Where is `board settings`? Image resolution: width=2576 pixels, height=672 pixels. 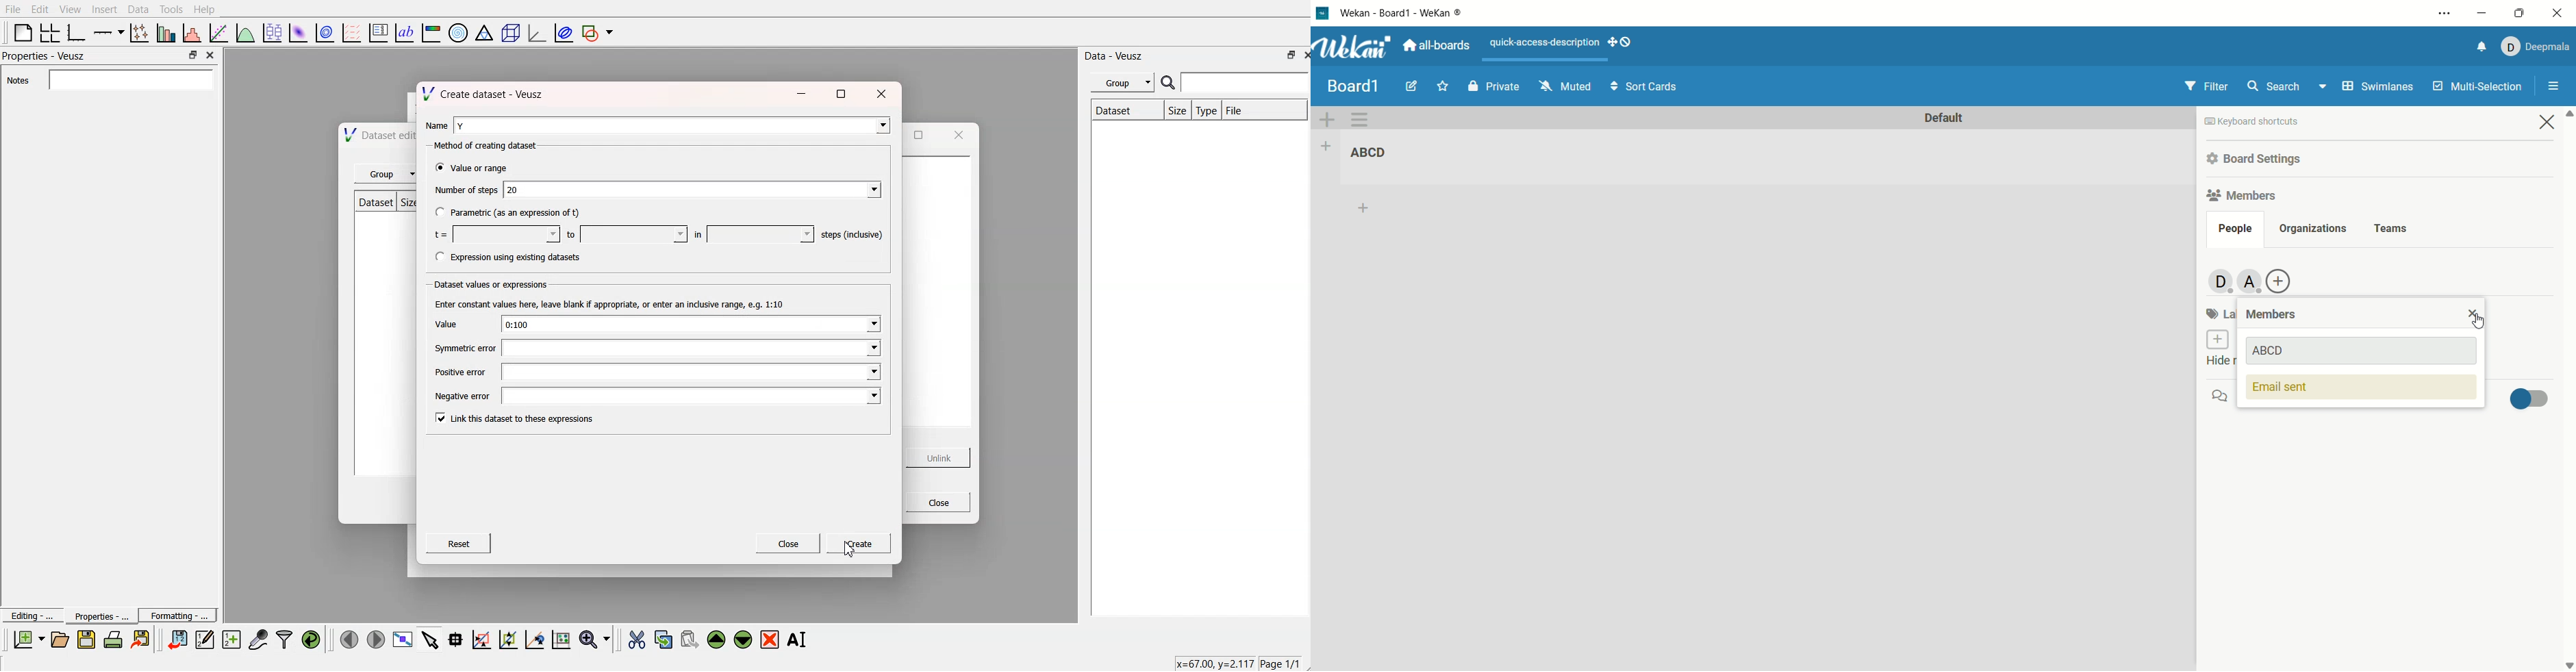
board settings is located at coordinates (2257, 160).